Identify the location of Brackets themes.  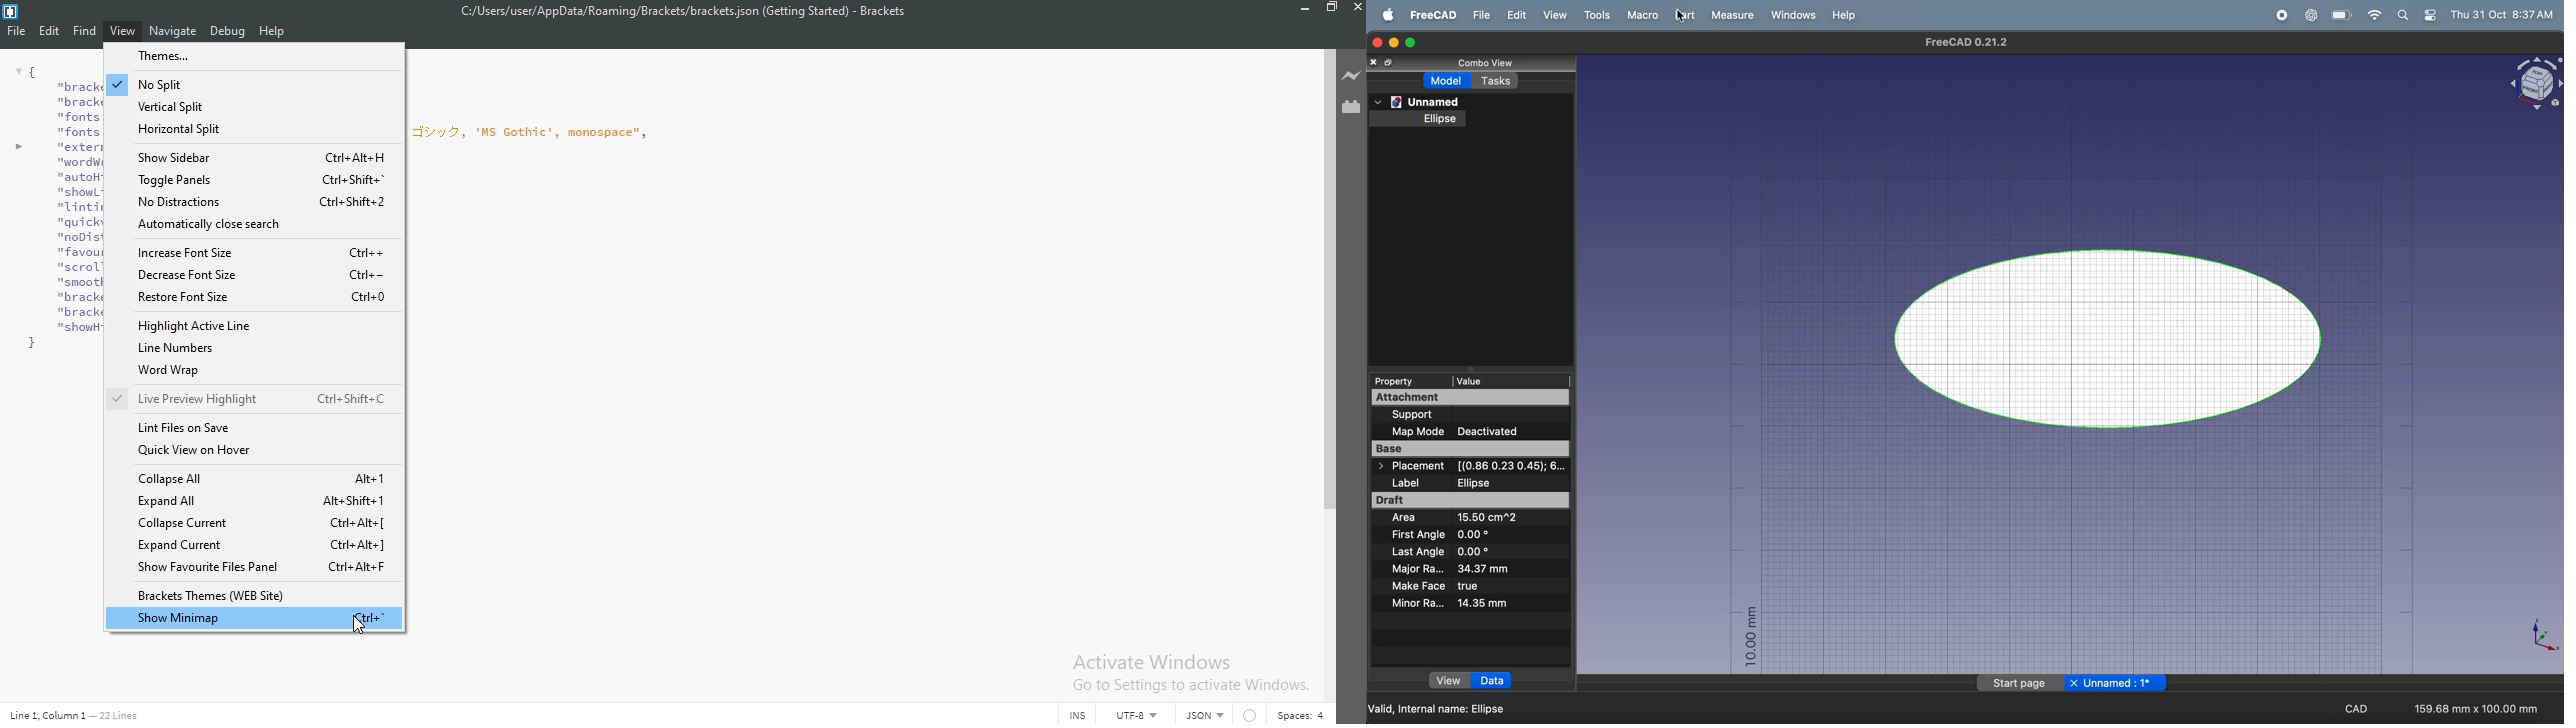
(254, 592).